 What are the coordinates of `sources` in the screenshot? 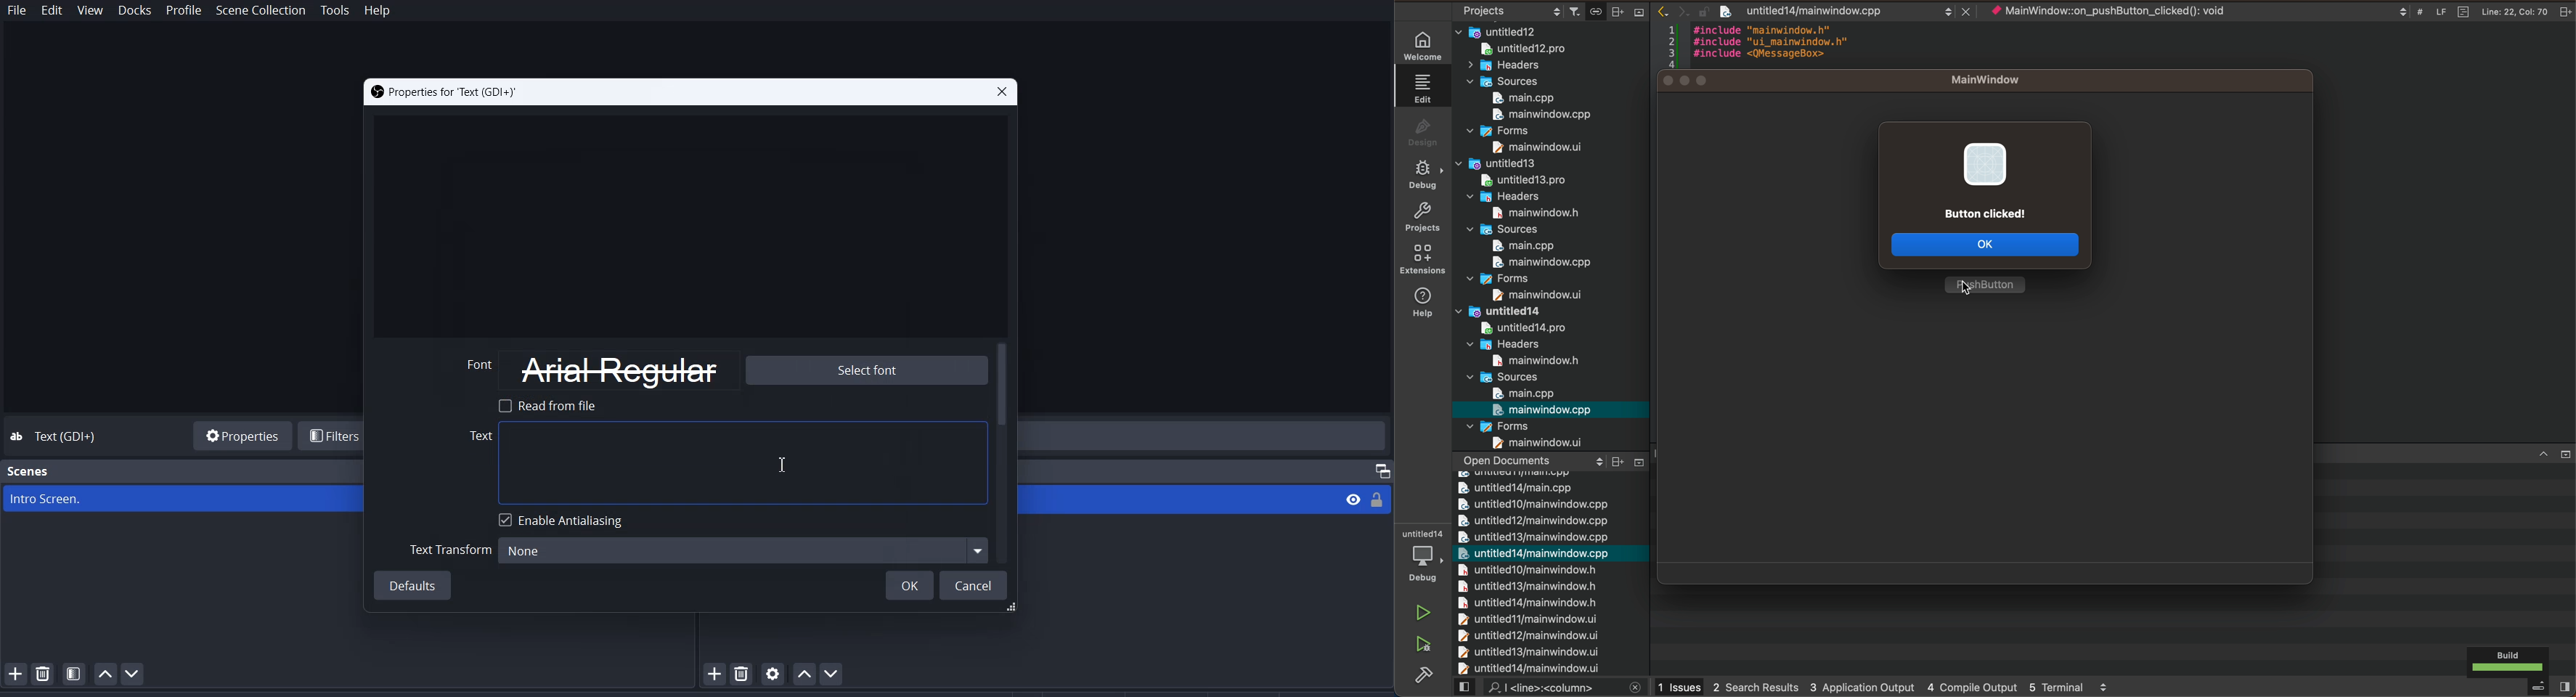 It's located at (1509, 376).